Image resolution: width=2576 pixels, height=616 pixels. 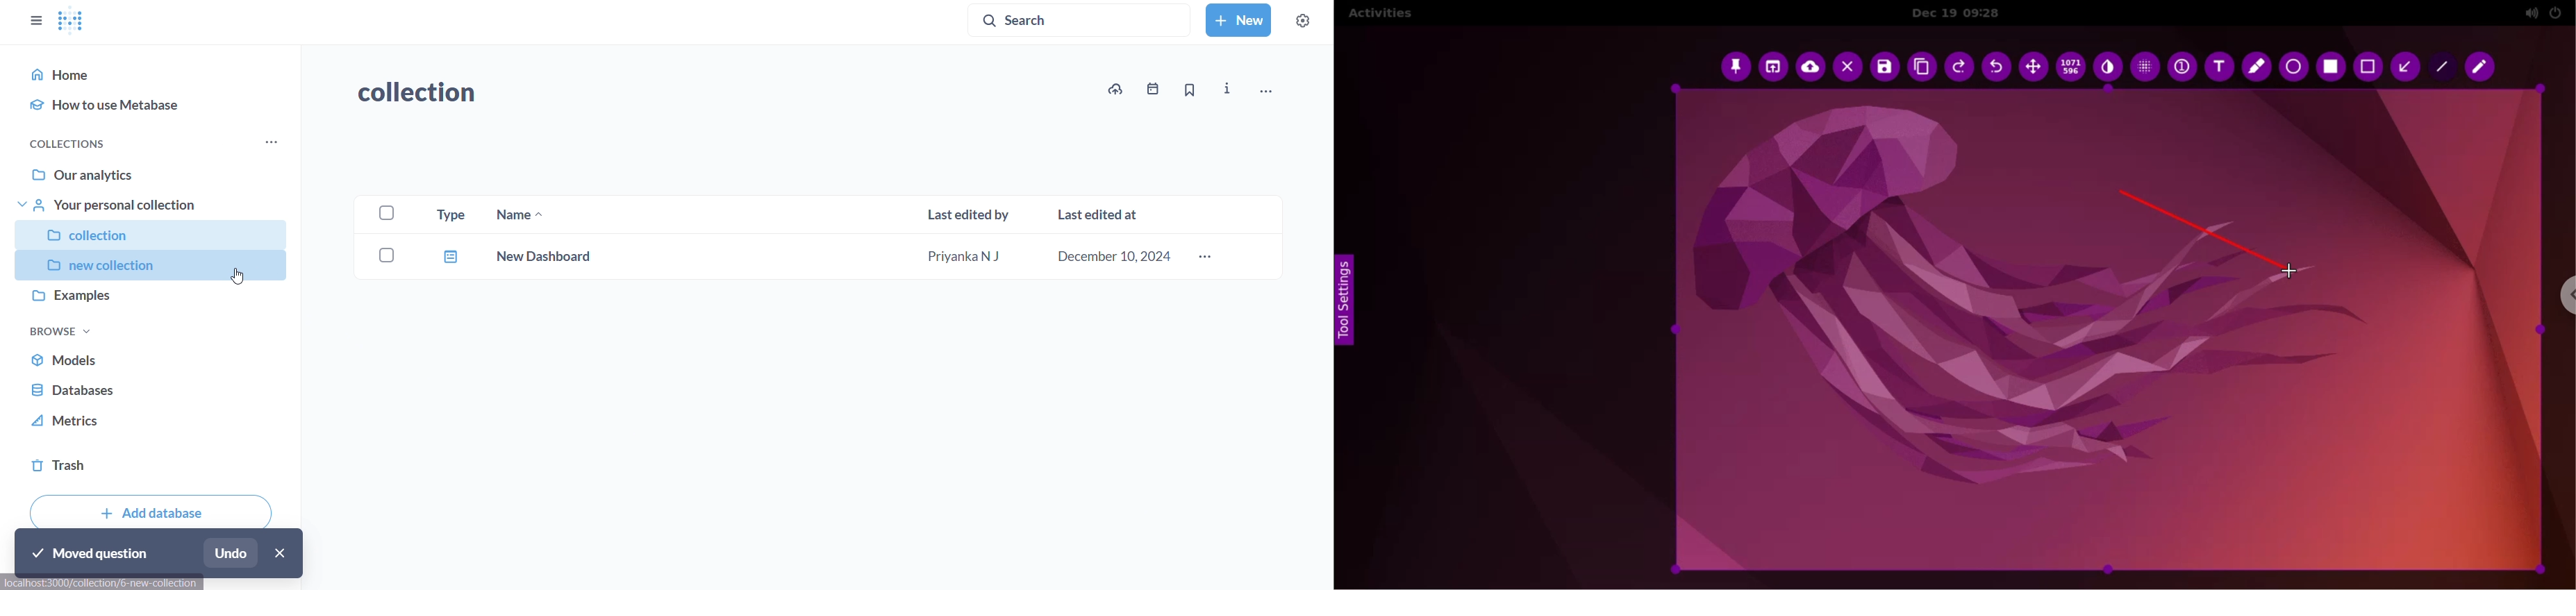 I want to click on undo, so click(x=2000, y=67).